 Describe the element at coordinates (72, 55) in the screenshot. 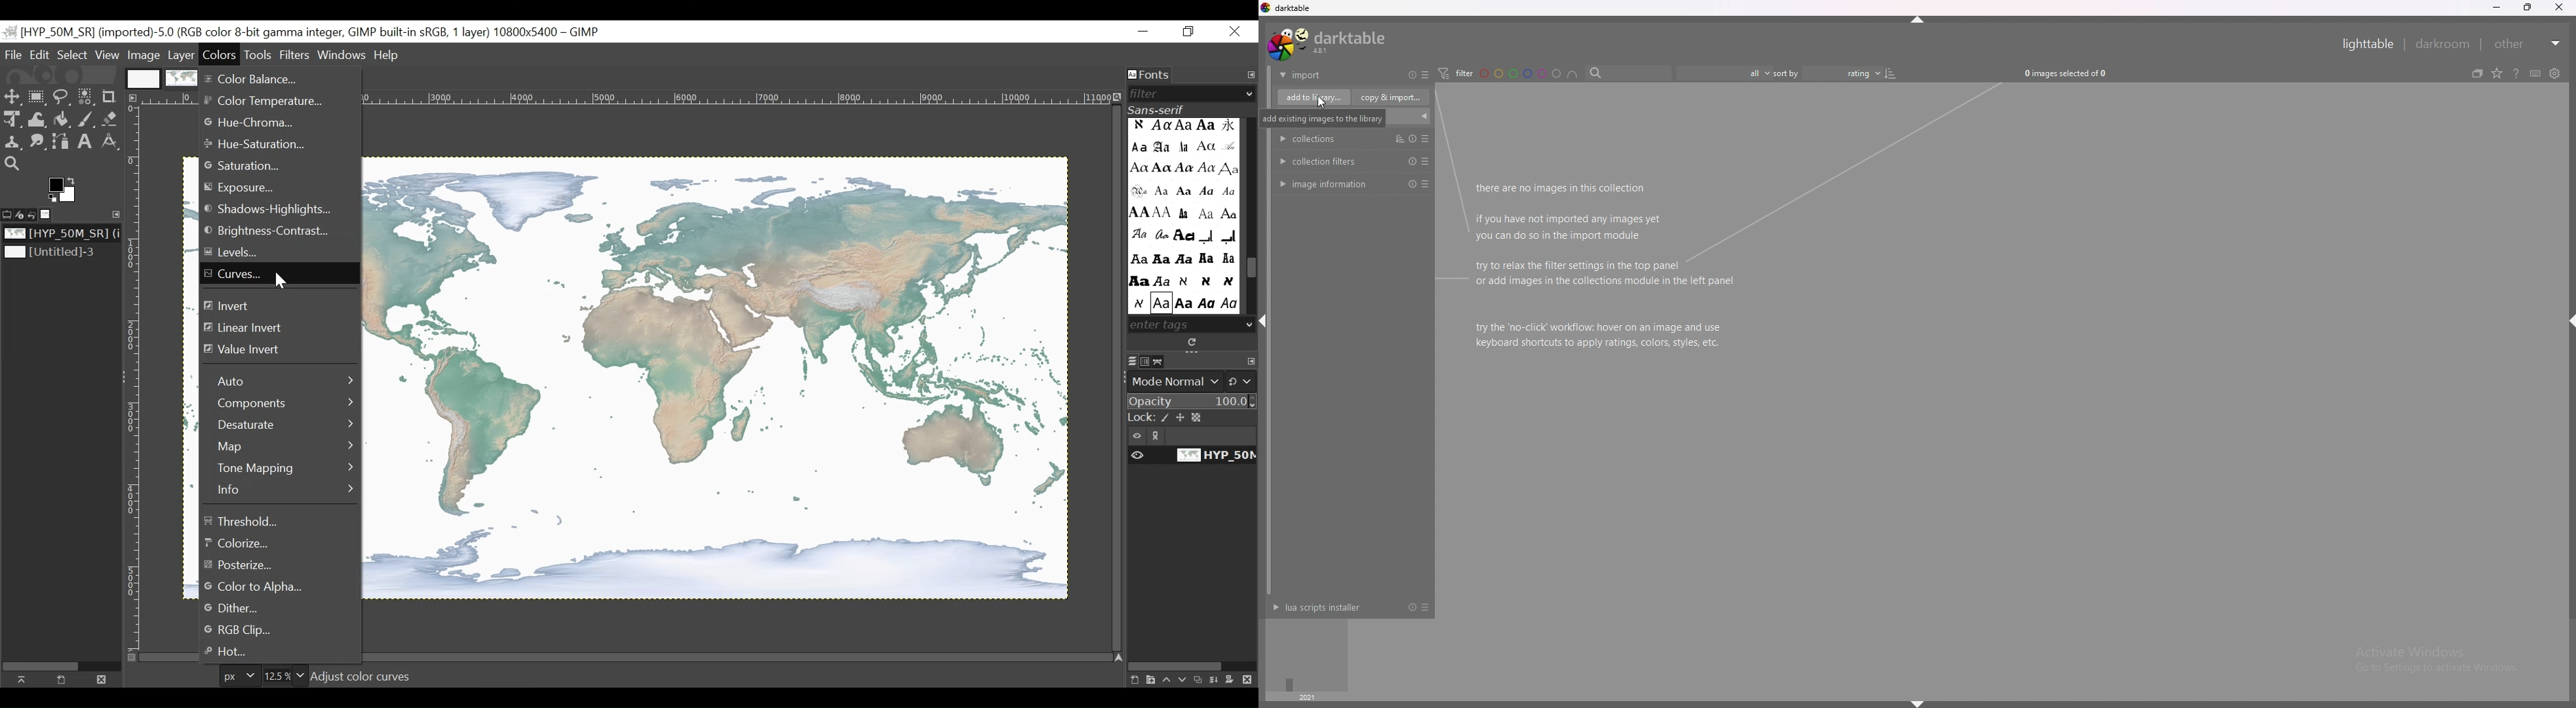

I see `Select` at that location.